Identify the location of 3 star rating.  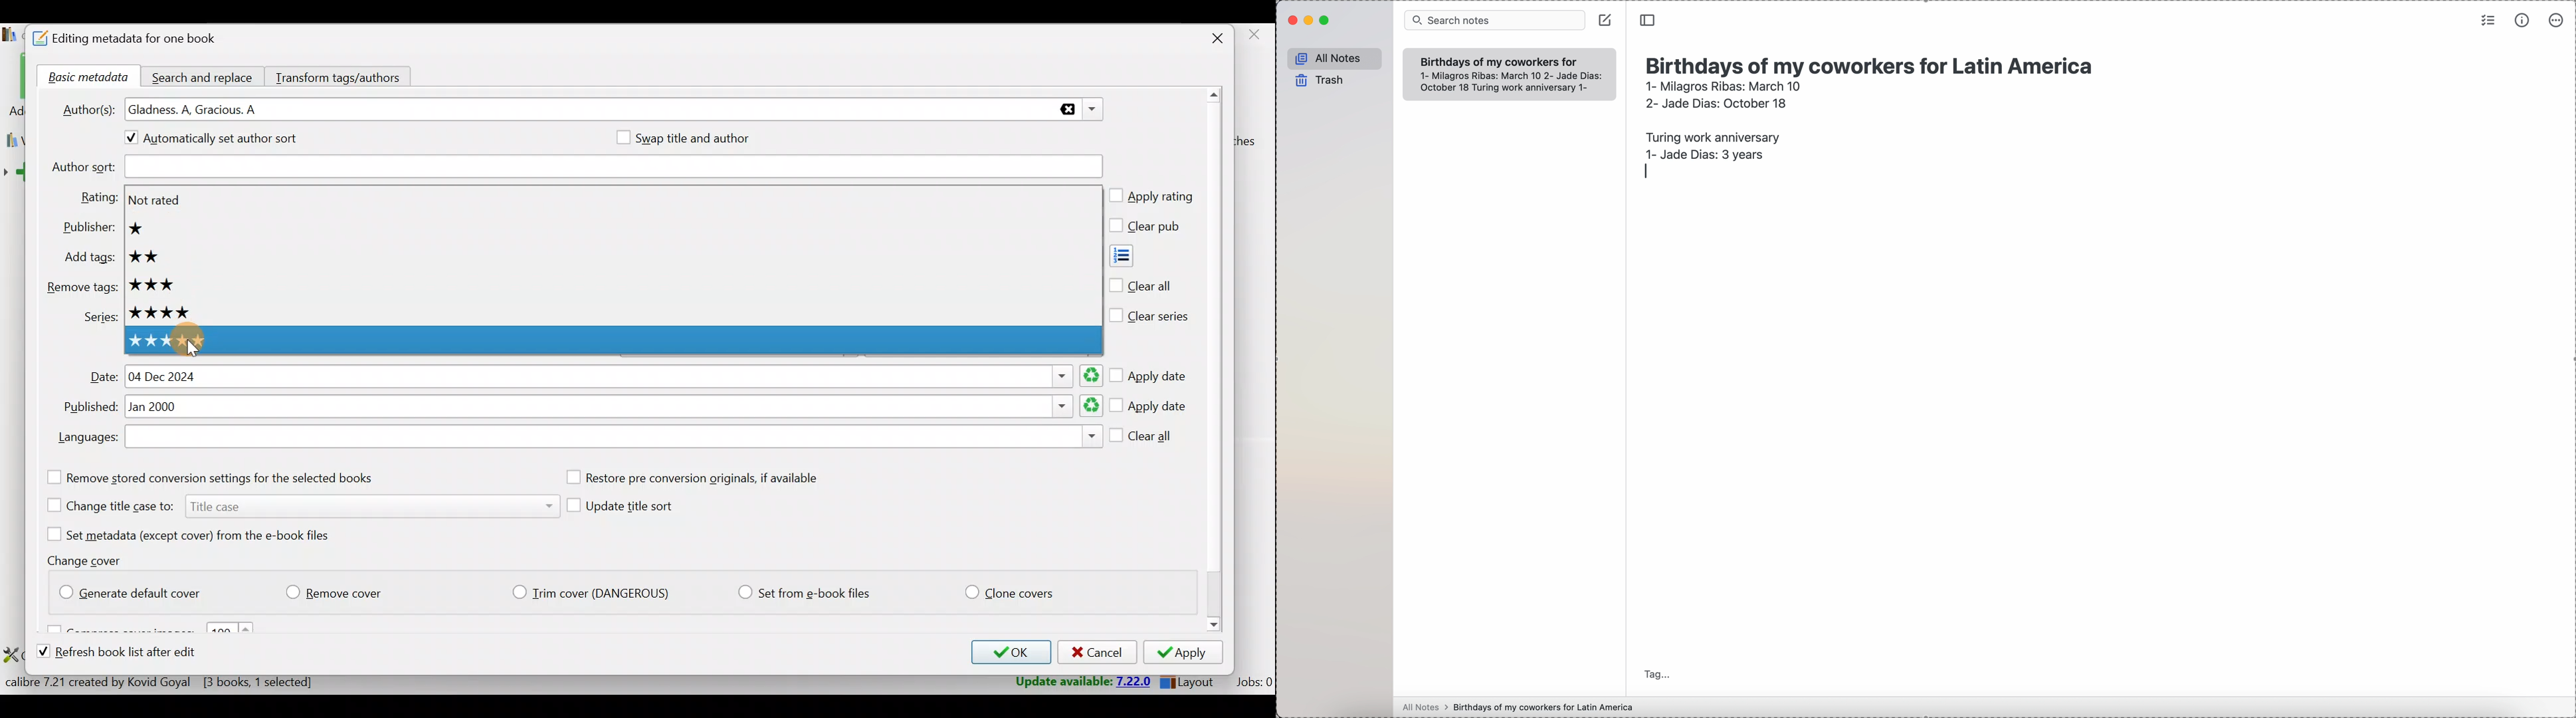
(165, 285).